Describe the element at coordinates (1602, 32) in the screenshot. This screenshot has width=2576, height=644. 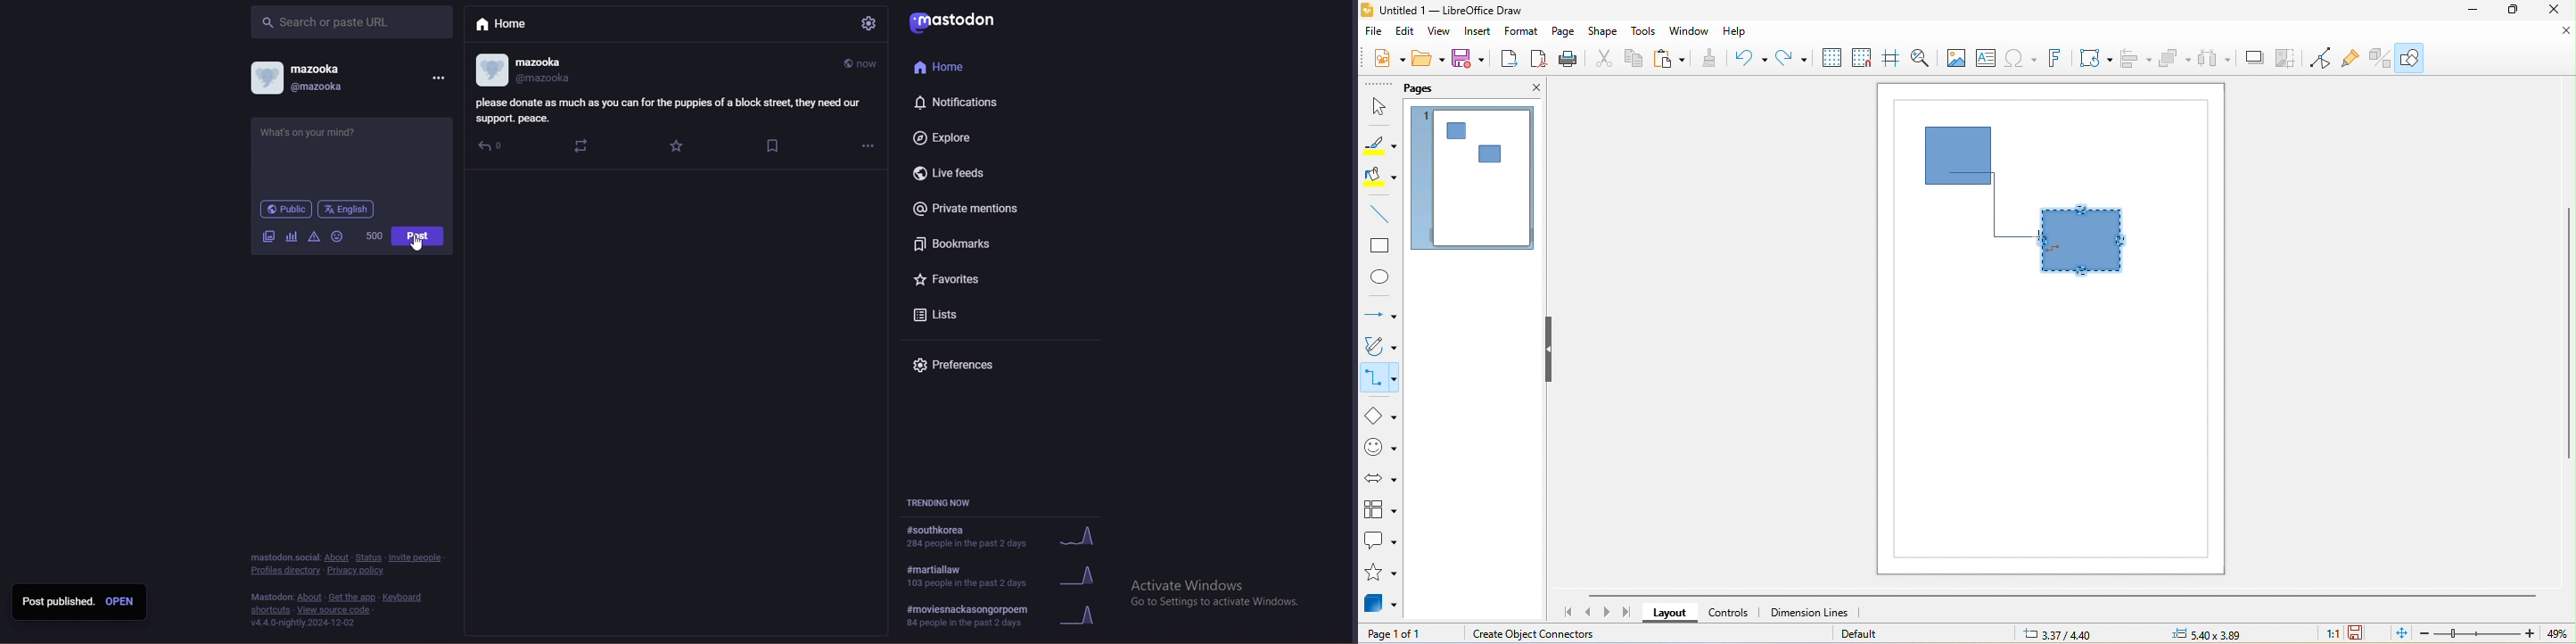
I see `shape` at that location.